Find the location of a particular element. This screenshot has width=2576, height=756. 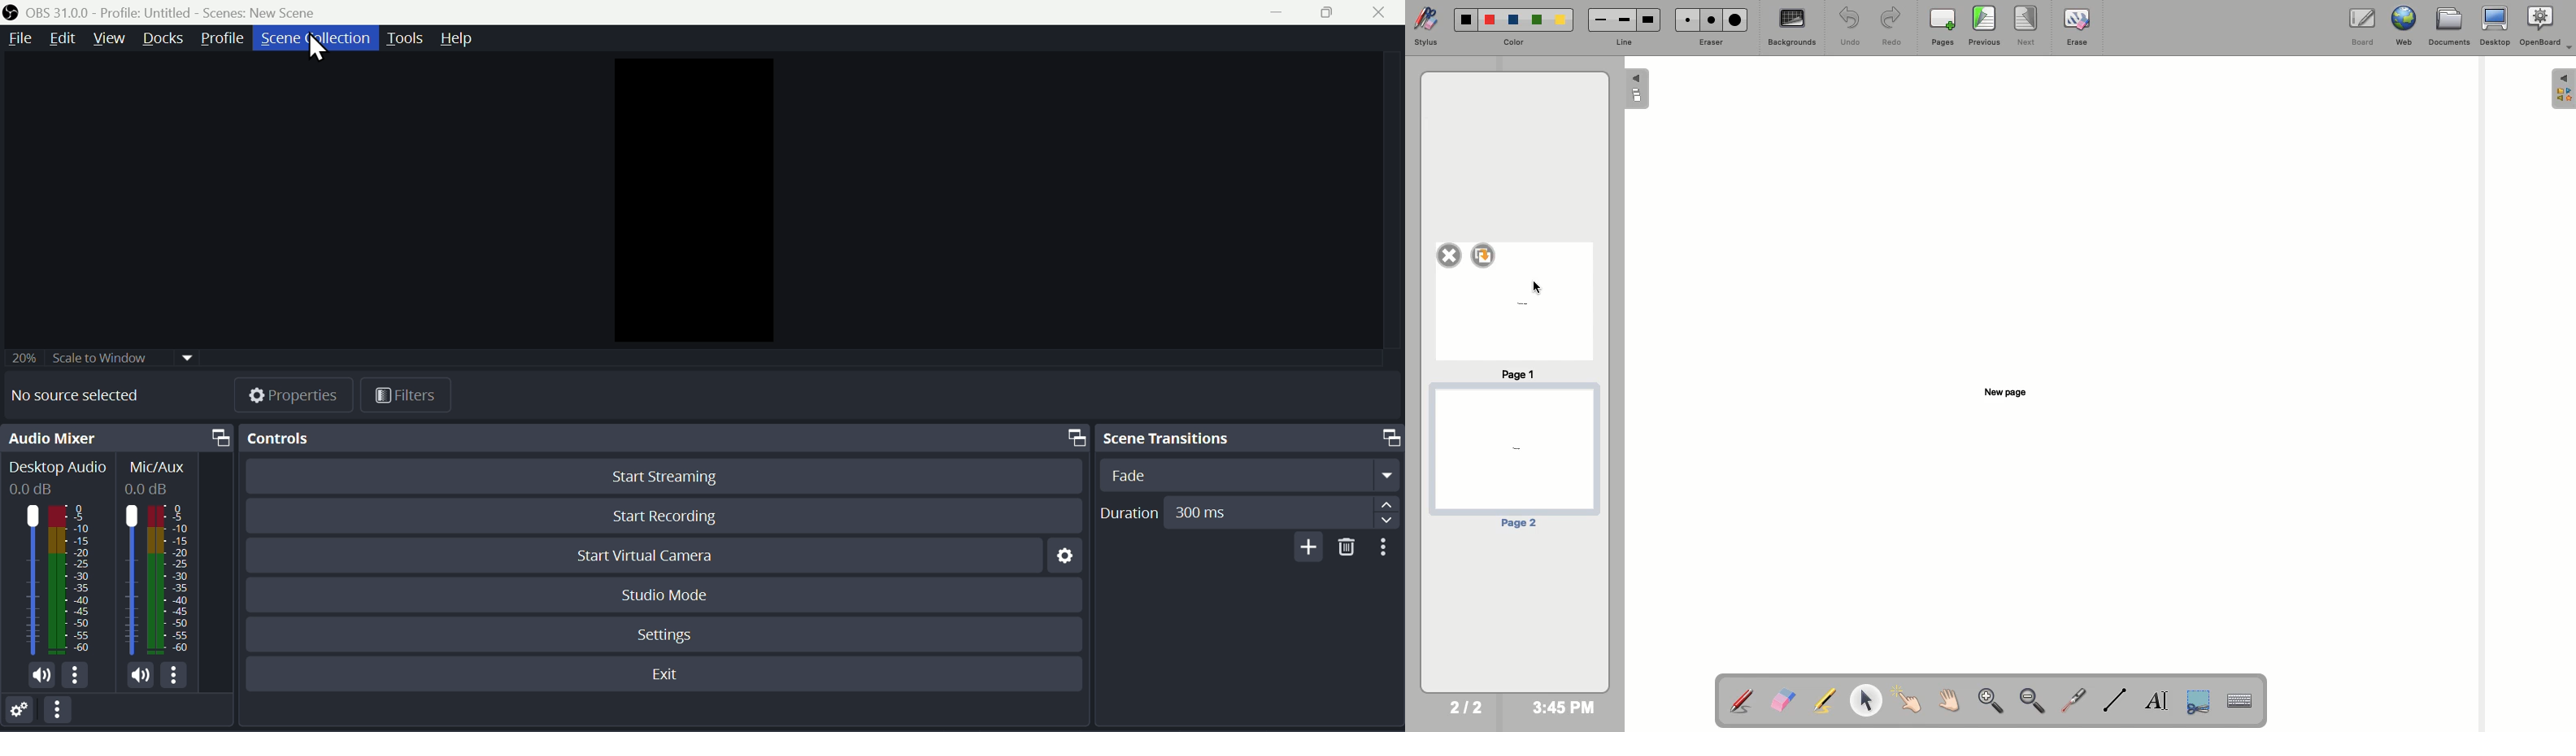

Pages is located at coordinates (1943, 27).